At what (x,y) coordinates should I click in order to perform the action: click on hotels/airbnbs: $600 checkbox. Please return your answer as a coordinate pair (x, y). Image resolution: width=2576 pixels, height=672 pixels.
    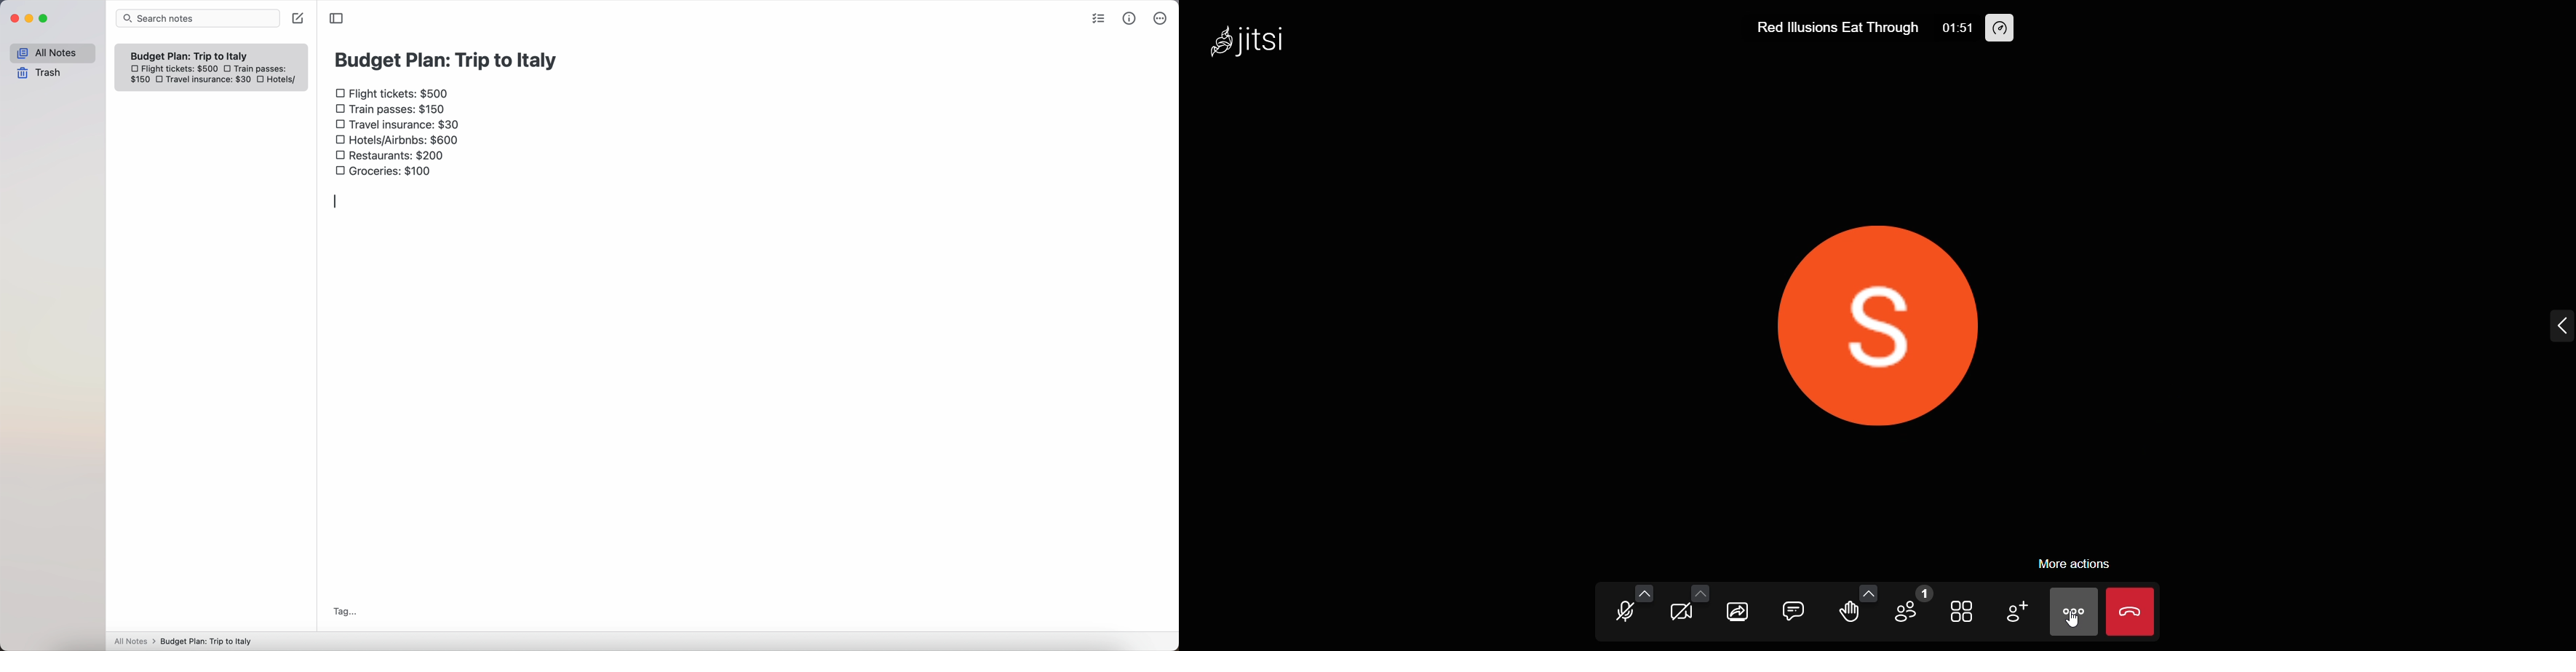
    Looking at the image, I should click on (401, 138).